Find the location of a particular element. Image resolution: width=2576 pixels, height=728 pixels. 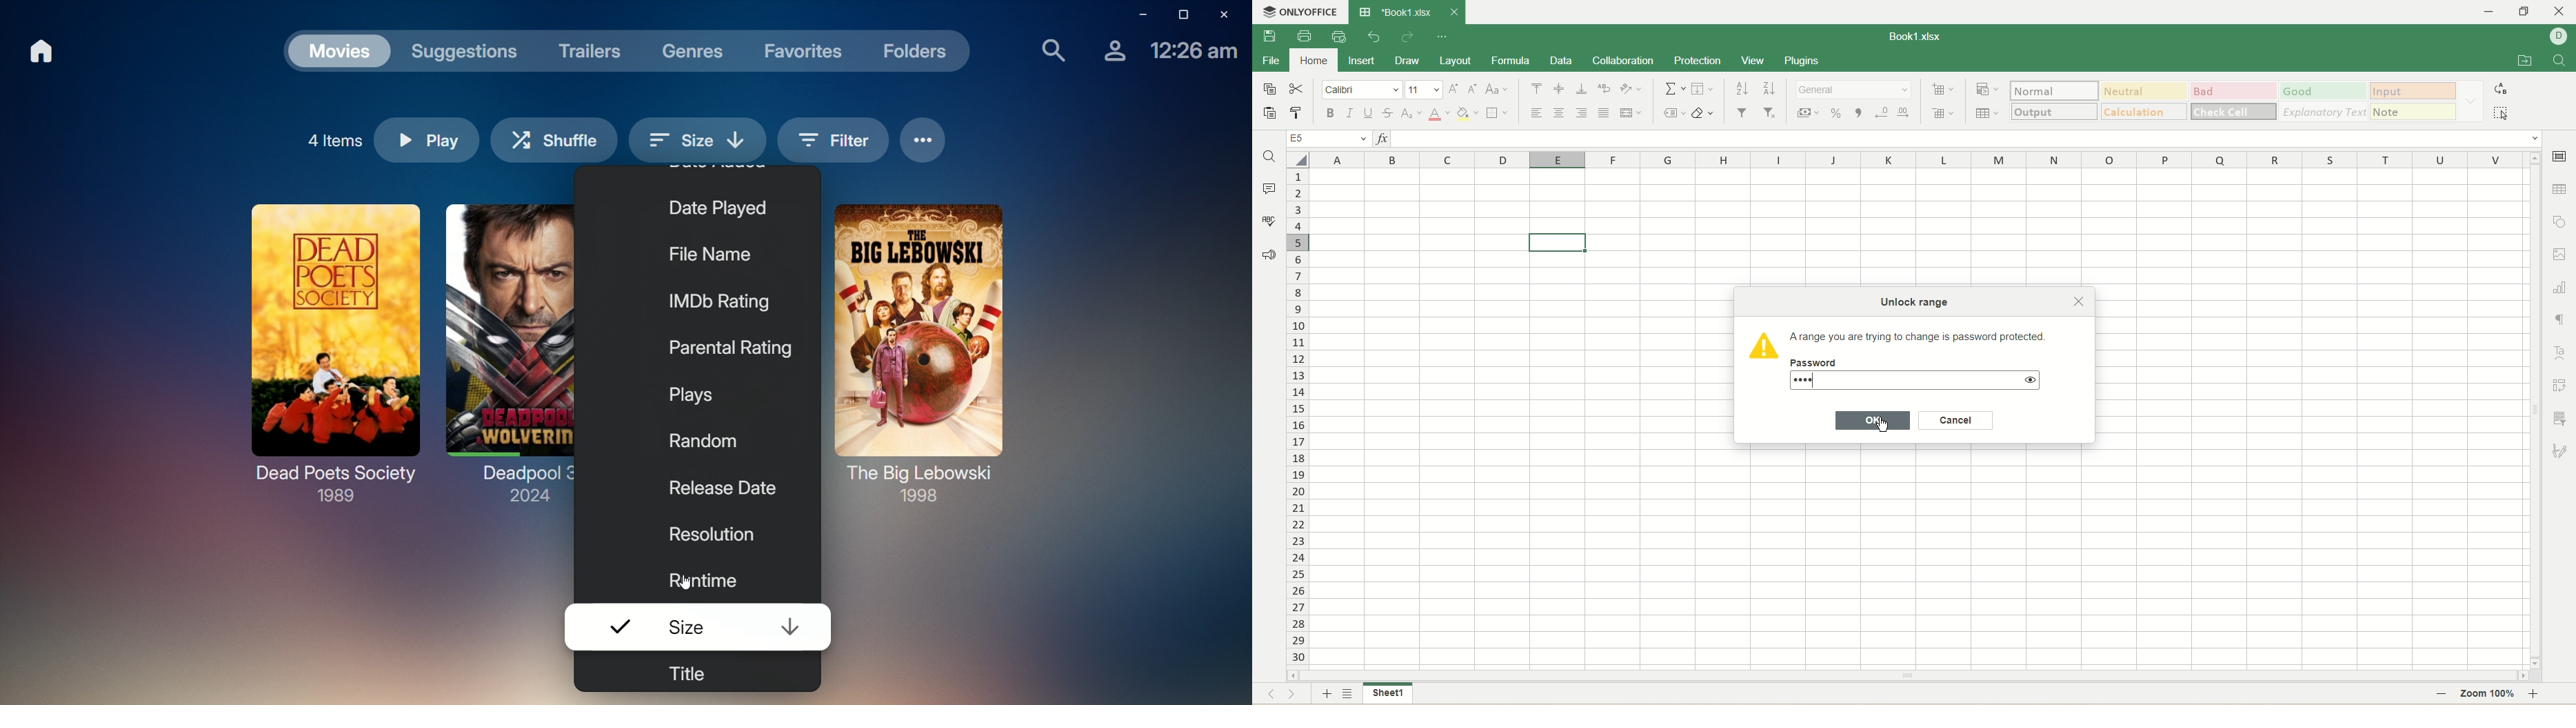

subscript is located at coordinates (1413, 115).